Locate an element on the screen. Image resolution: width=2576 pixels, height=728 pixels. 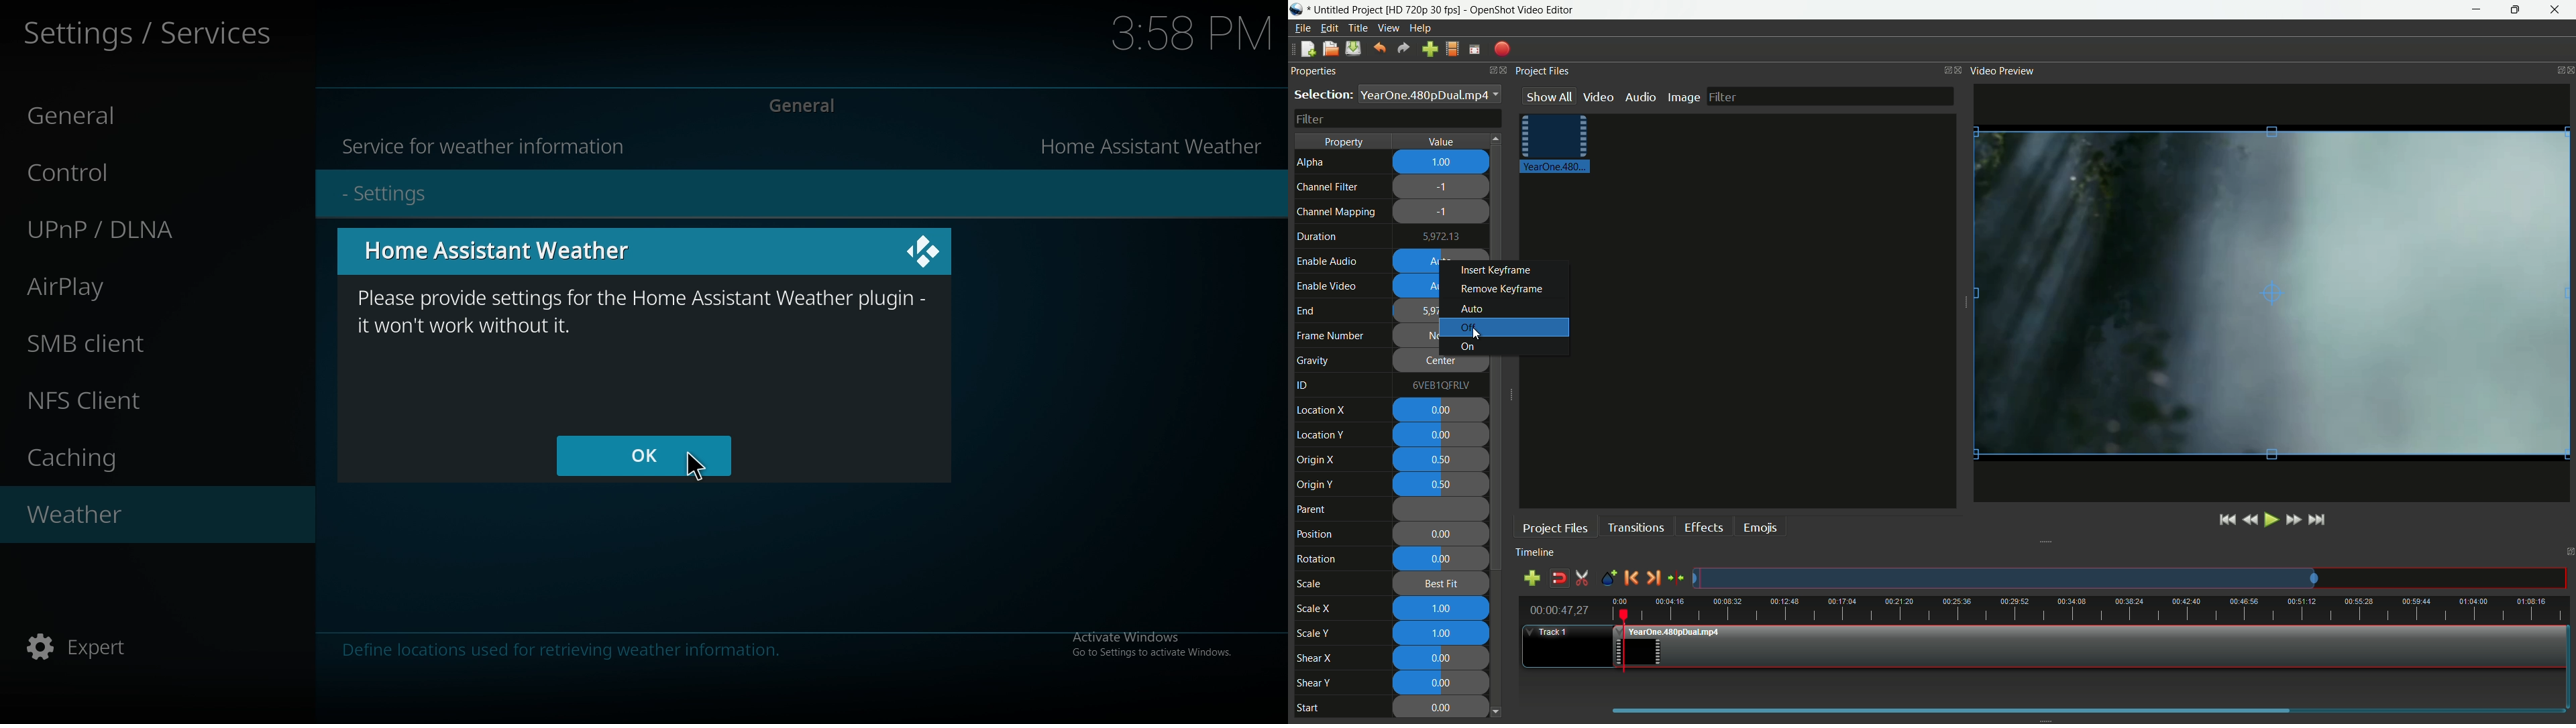
NFS Client is located at coordinates (94, 404).